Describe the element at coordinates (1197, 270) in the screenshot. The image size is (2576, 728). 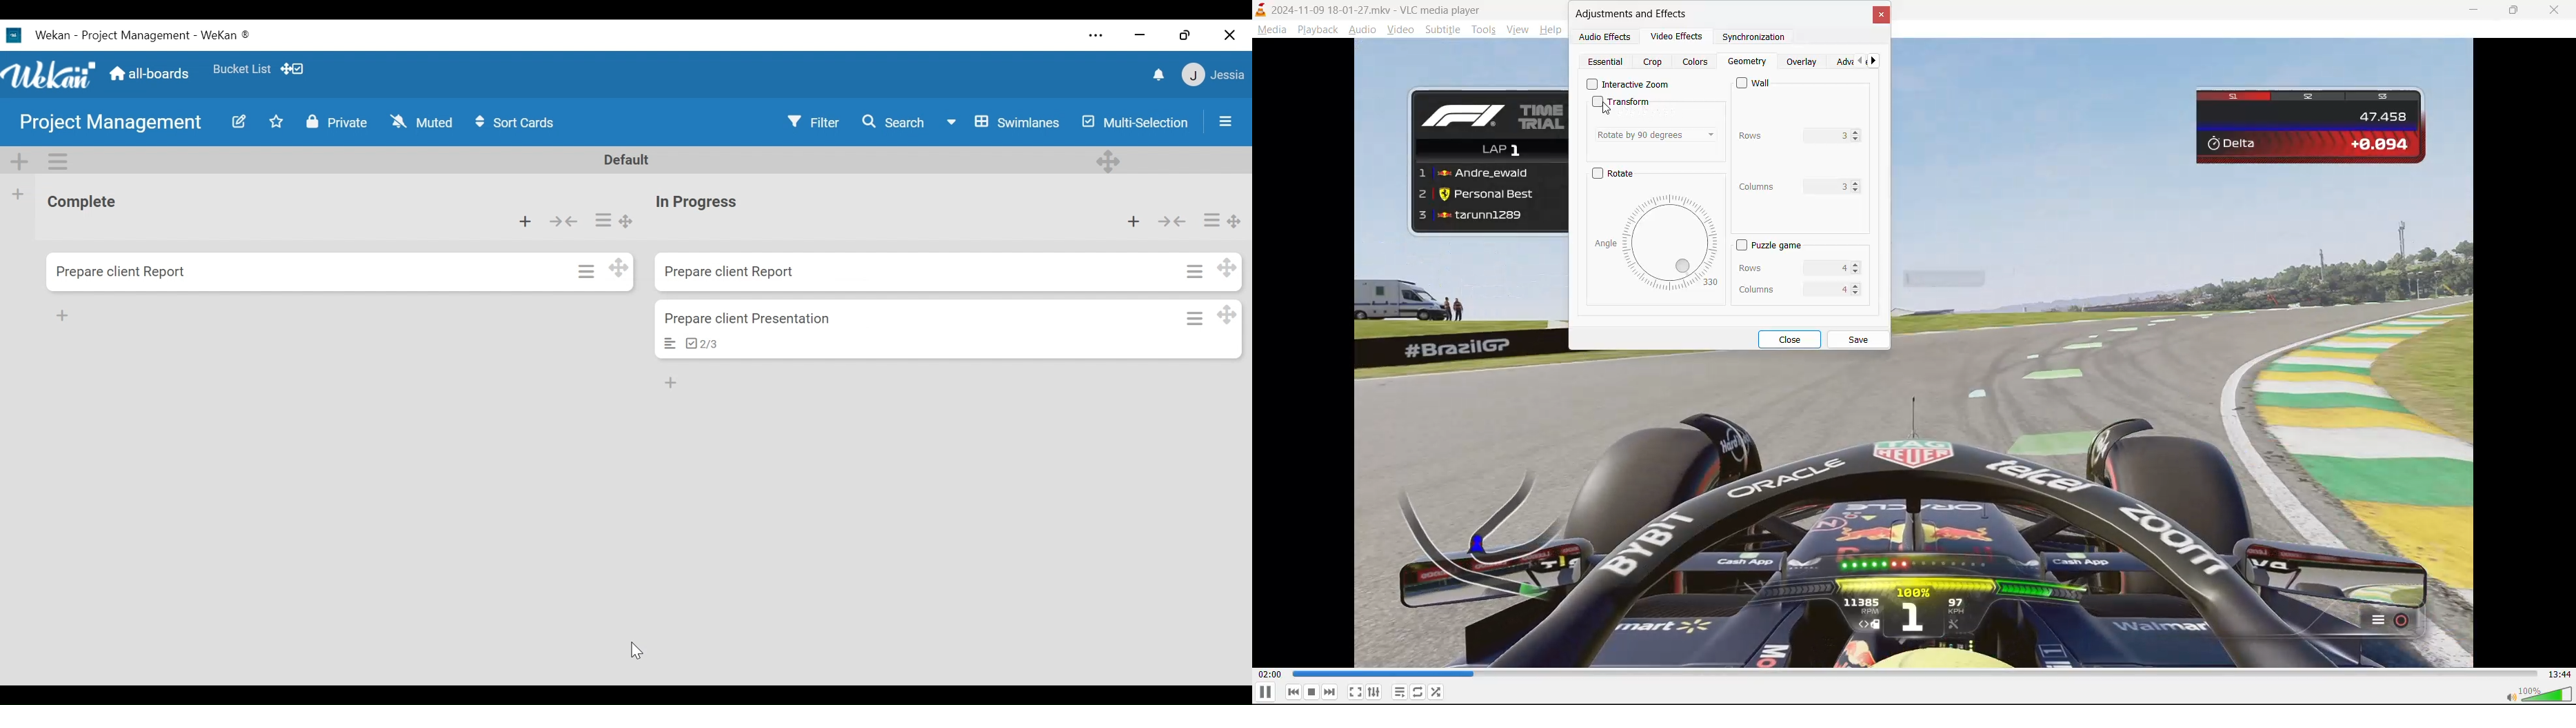
I see `Card actions` at that location.